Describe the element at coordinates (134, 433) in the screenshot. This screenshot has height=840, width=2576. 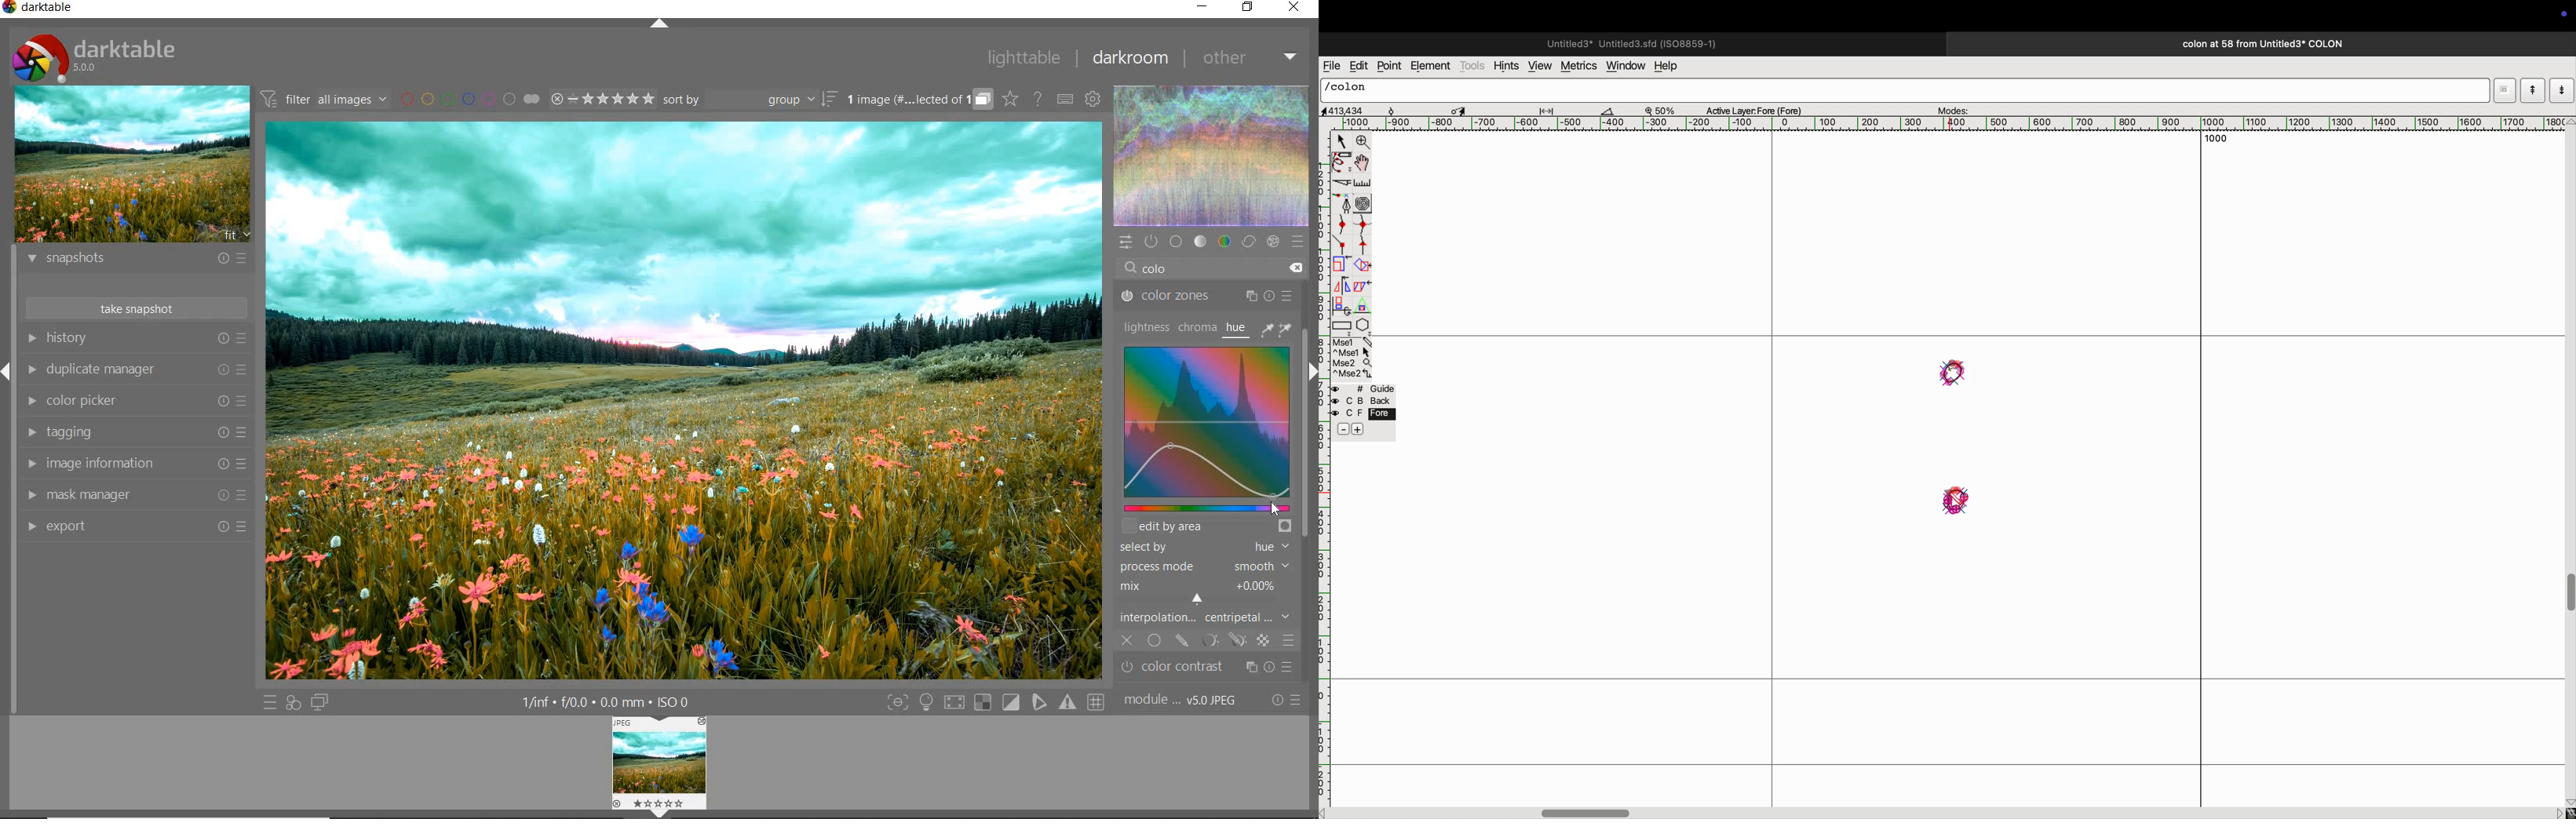
I see `tagging` at that location.